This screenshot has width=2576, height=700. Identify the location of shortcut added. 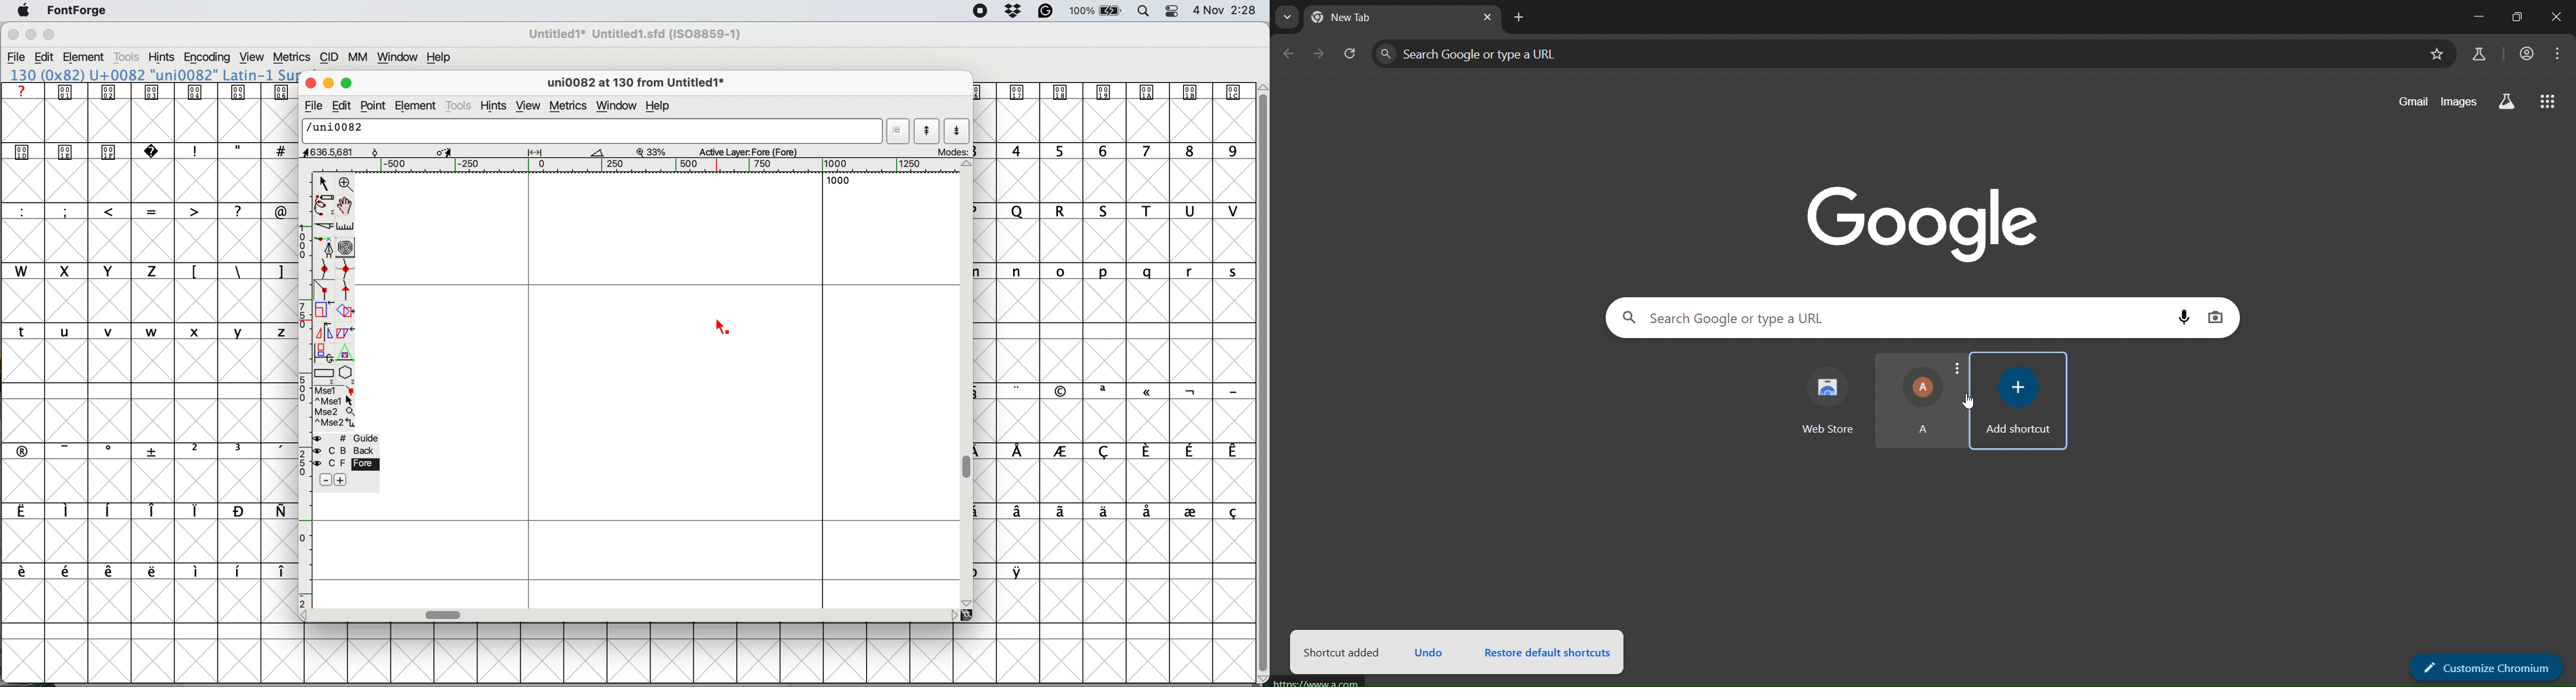
(1345, 653).